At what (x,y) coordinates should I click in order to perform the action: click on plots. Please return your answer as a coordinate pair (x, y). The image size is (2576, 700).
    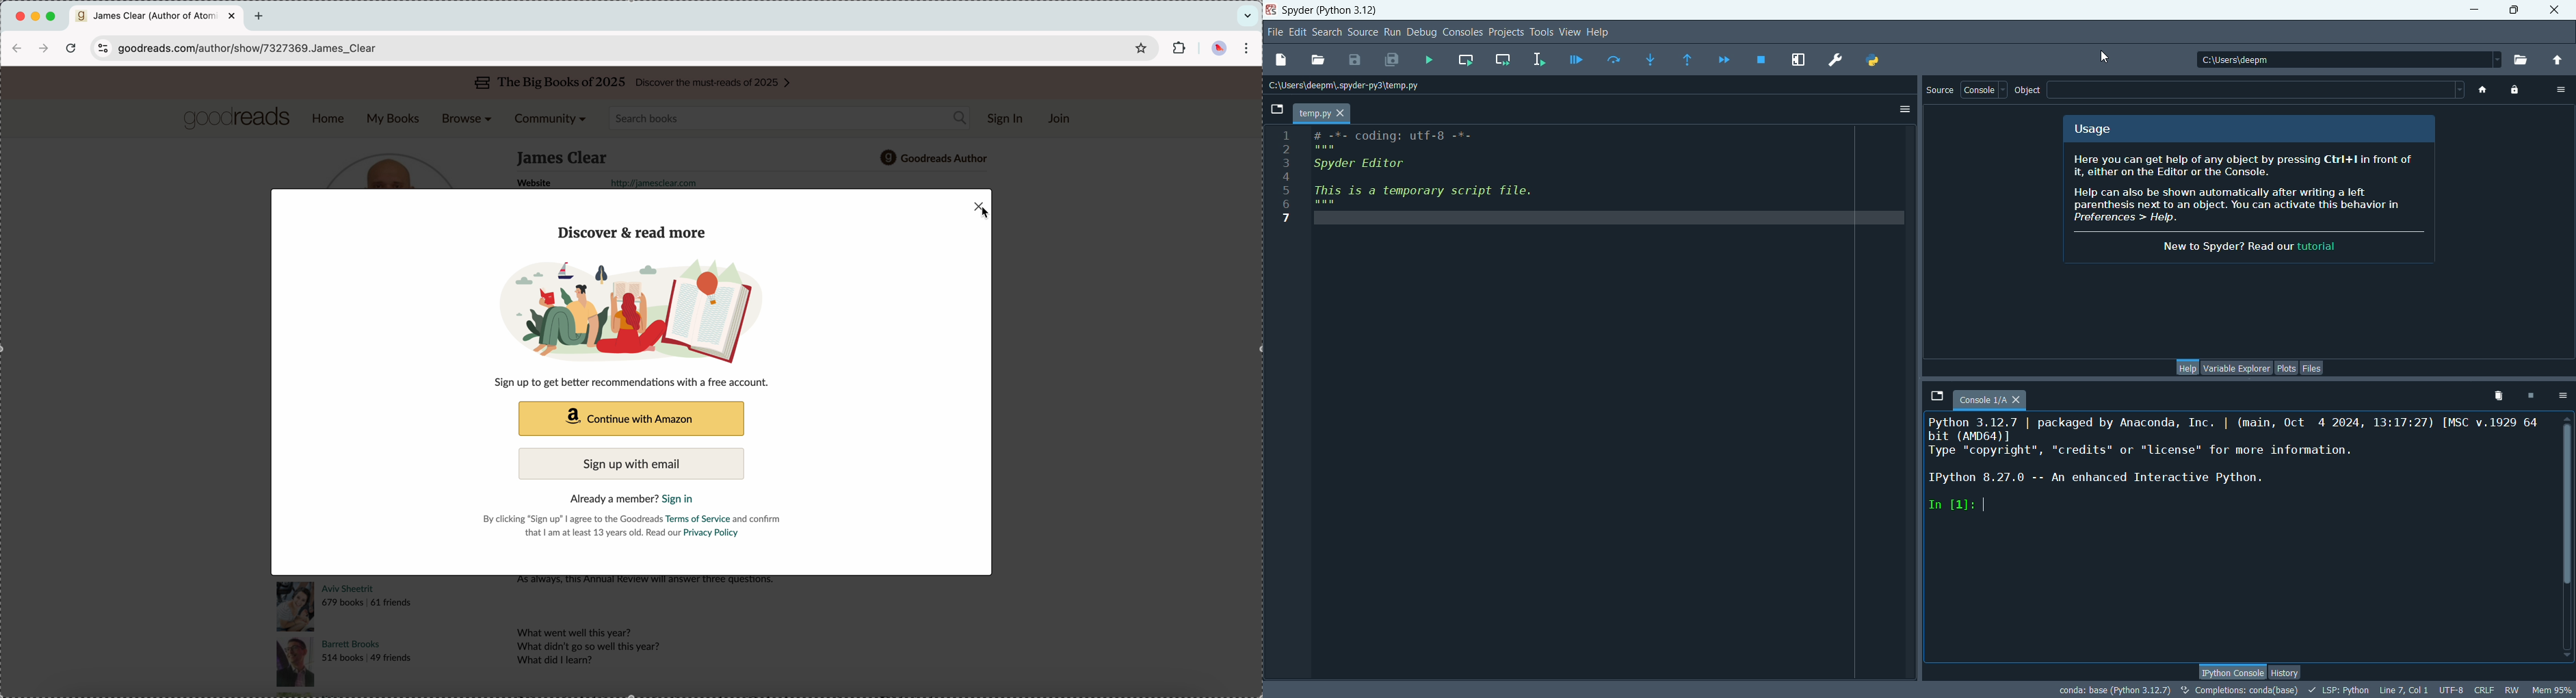
    Looking at the image, I should click on (2286, 368).